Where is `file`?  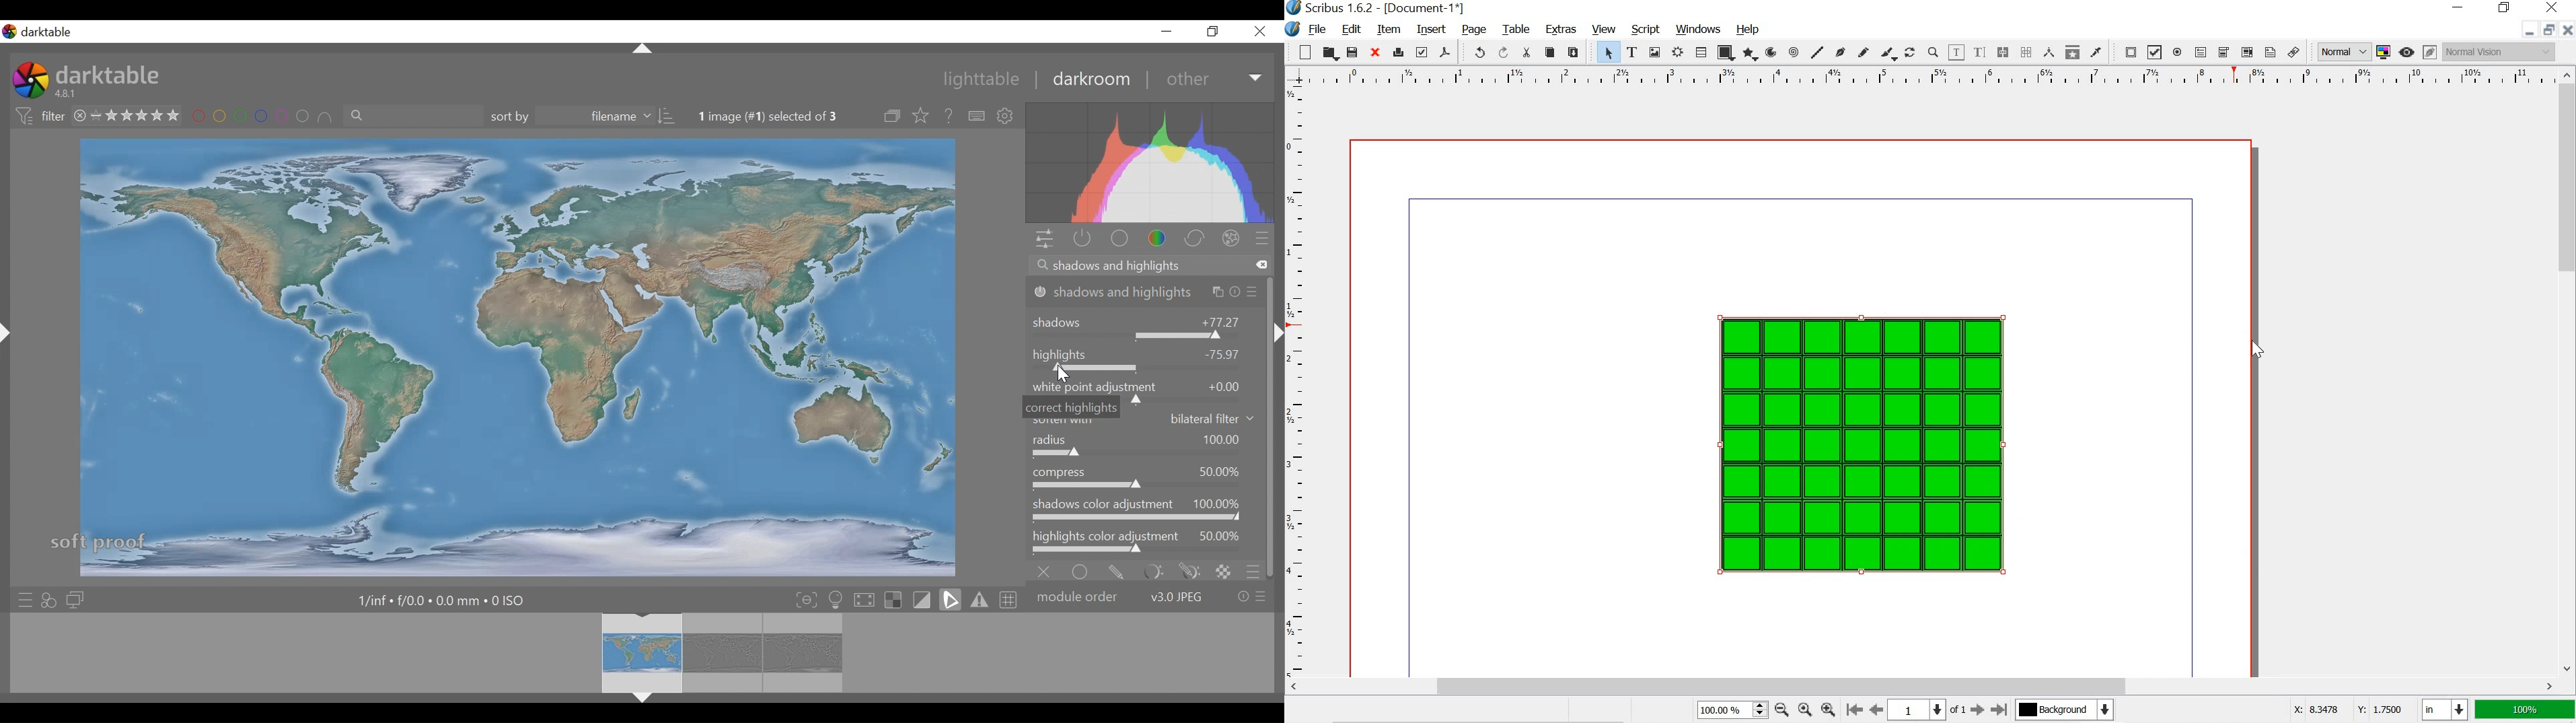
file is located at coordinates (1317, 30).